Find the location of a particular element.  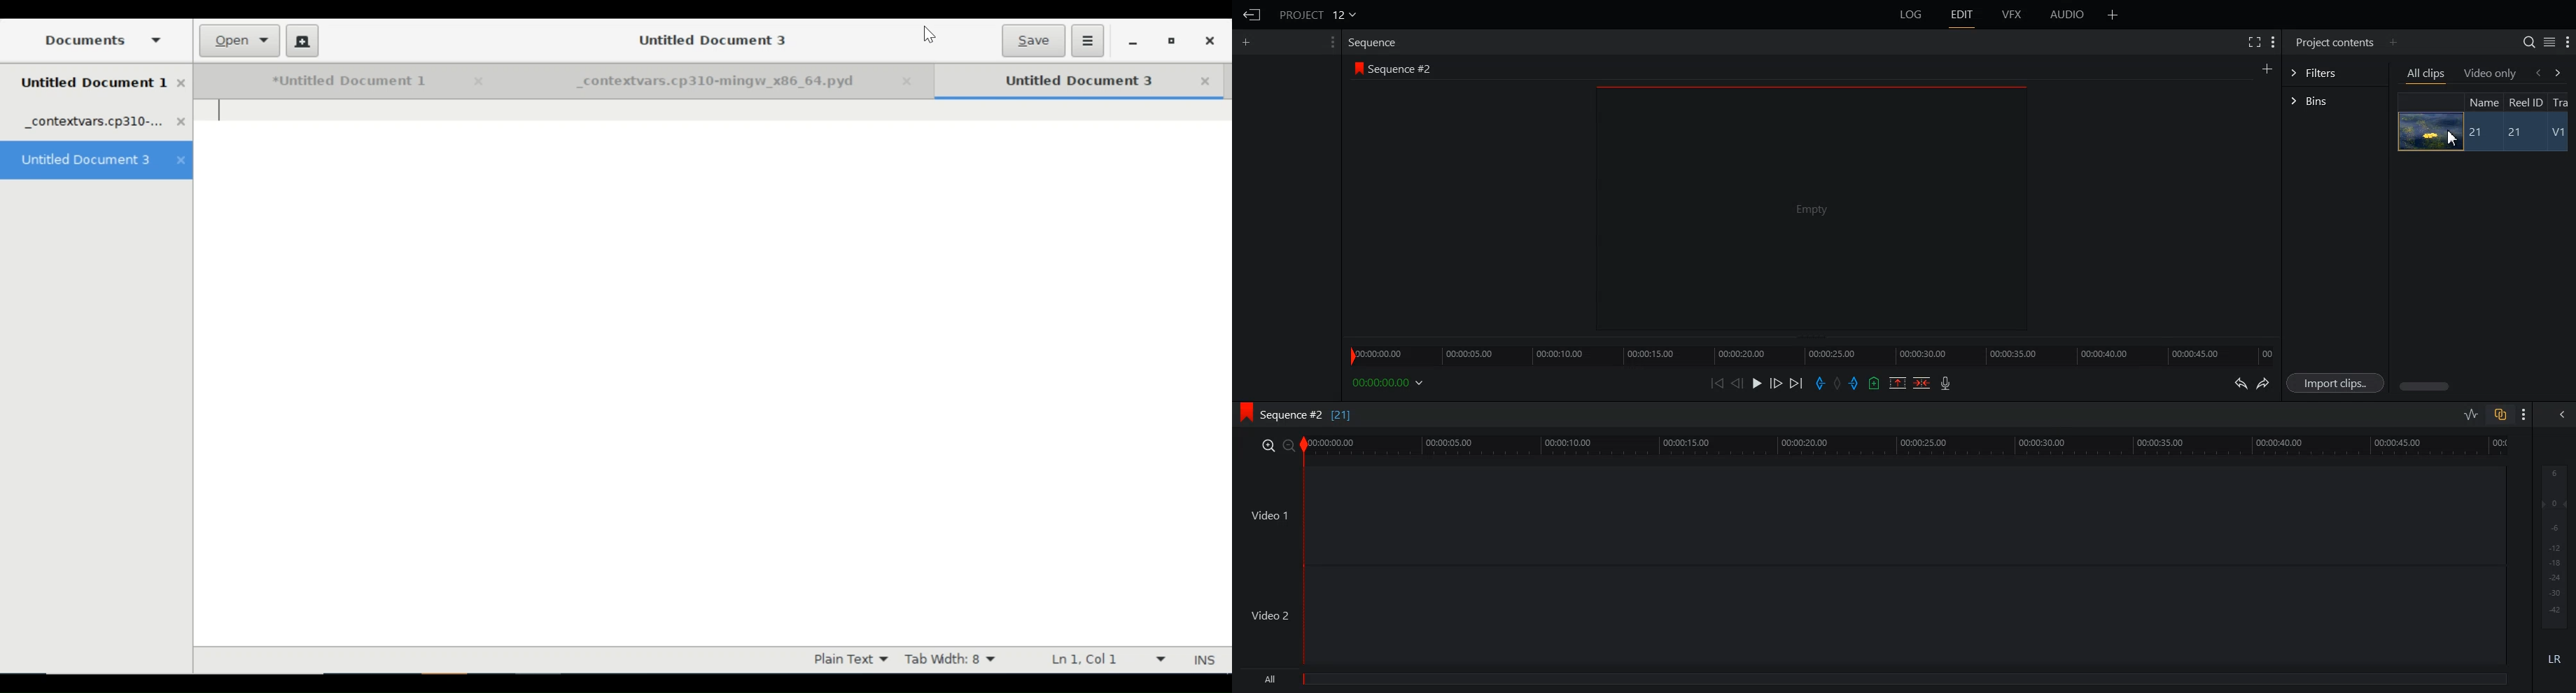

Search is located at coordinates (2528, 42).